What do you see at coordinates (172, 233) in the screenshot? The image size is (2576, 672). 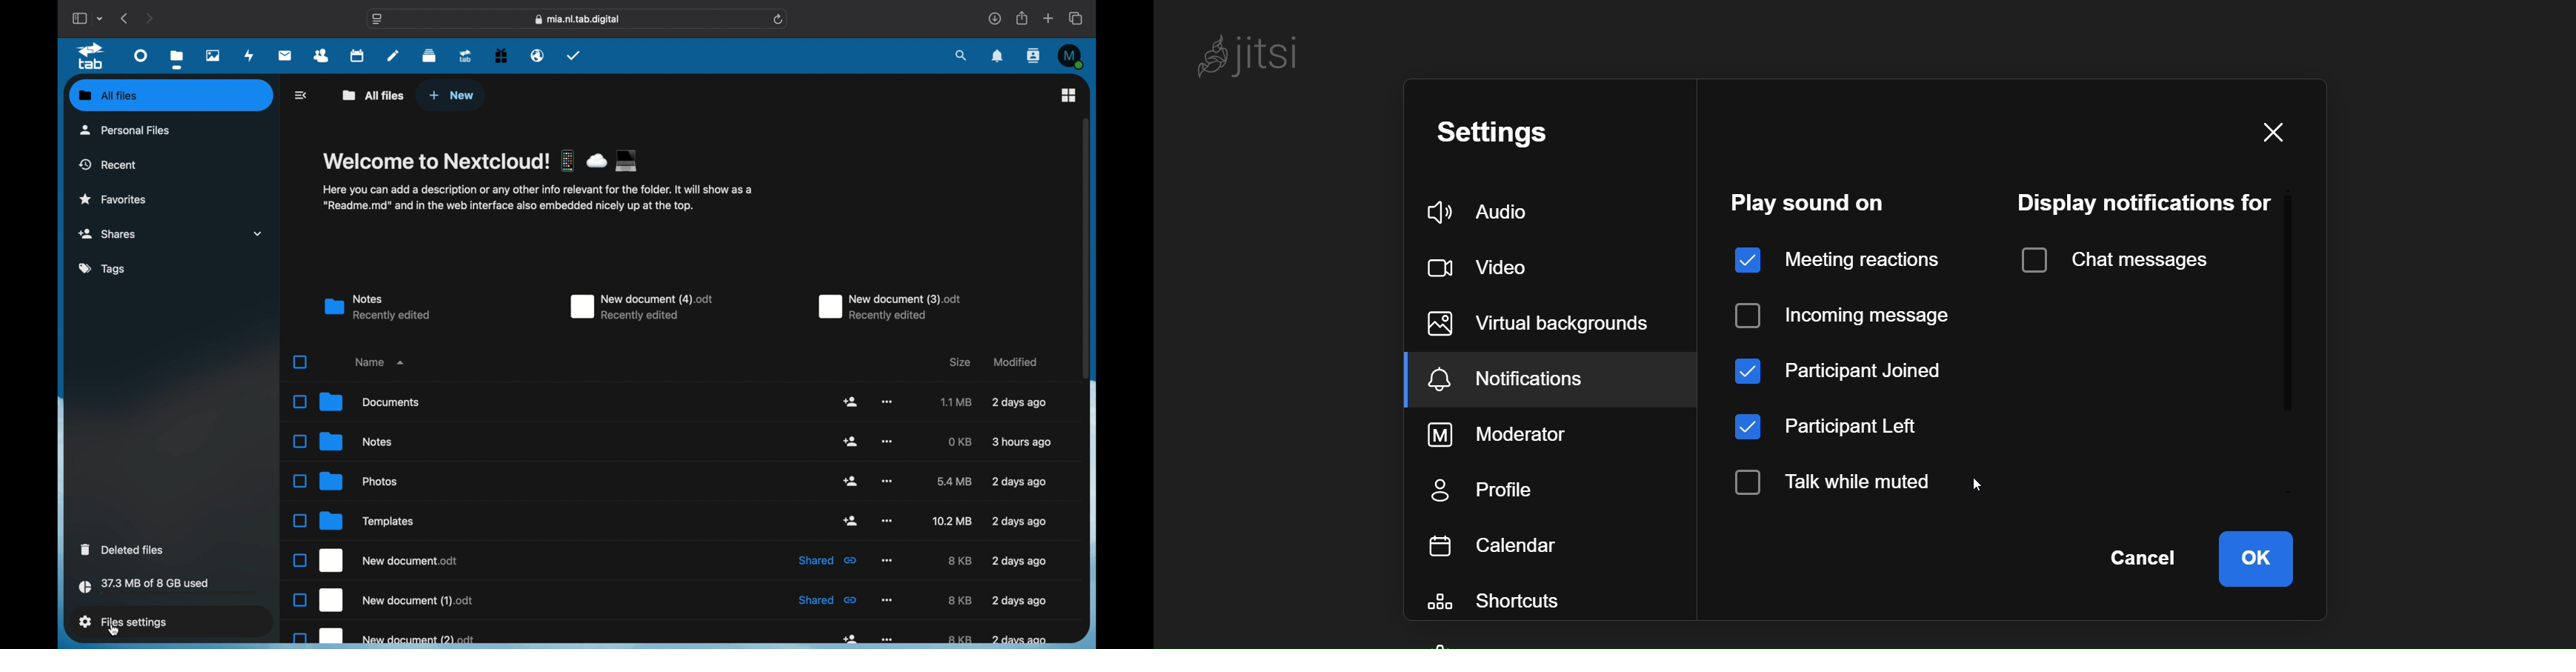 I see `shares` at bounding box center [172, 233].